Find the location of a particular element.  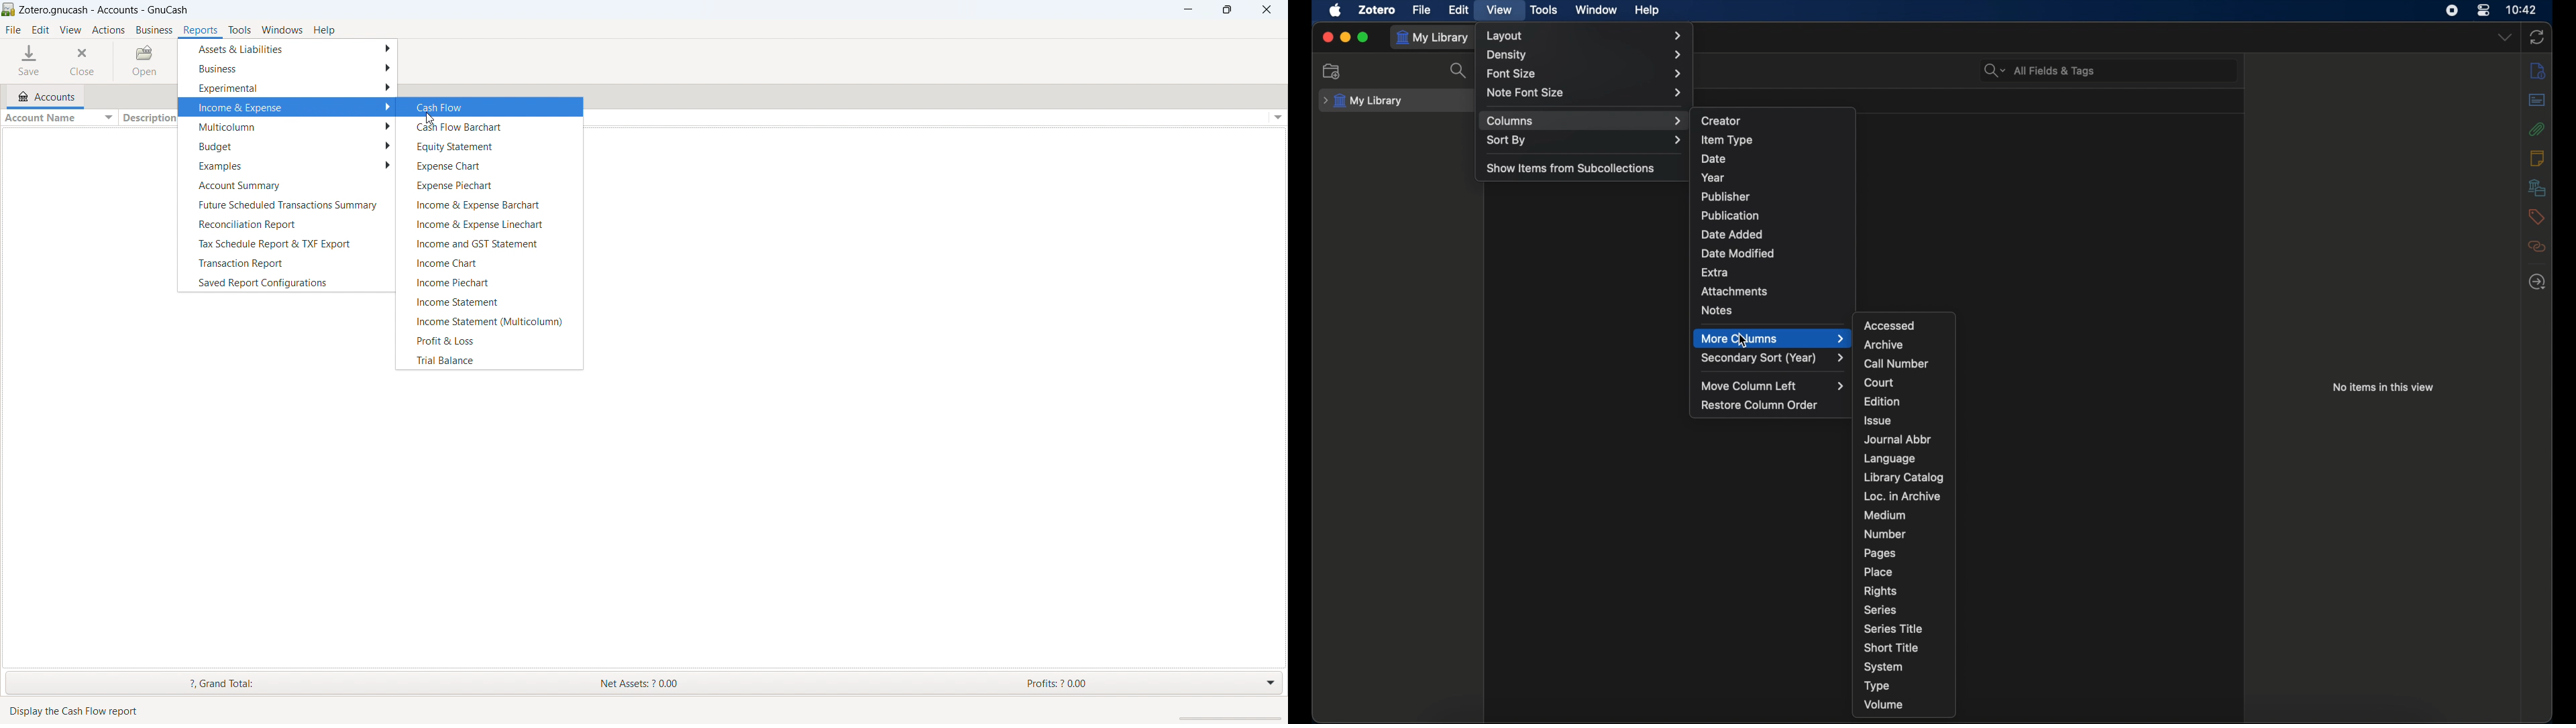

info is located at coordinates (2539, 72).